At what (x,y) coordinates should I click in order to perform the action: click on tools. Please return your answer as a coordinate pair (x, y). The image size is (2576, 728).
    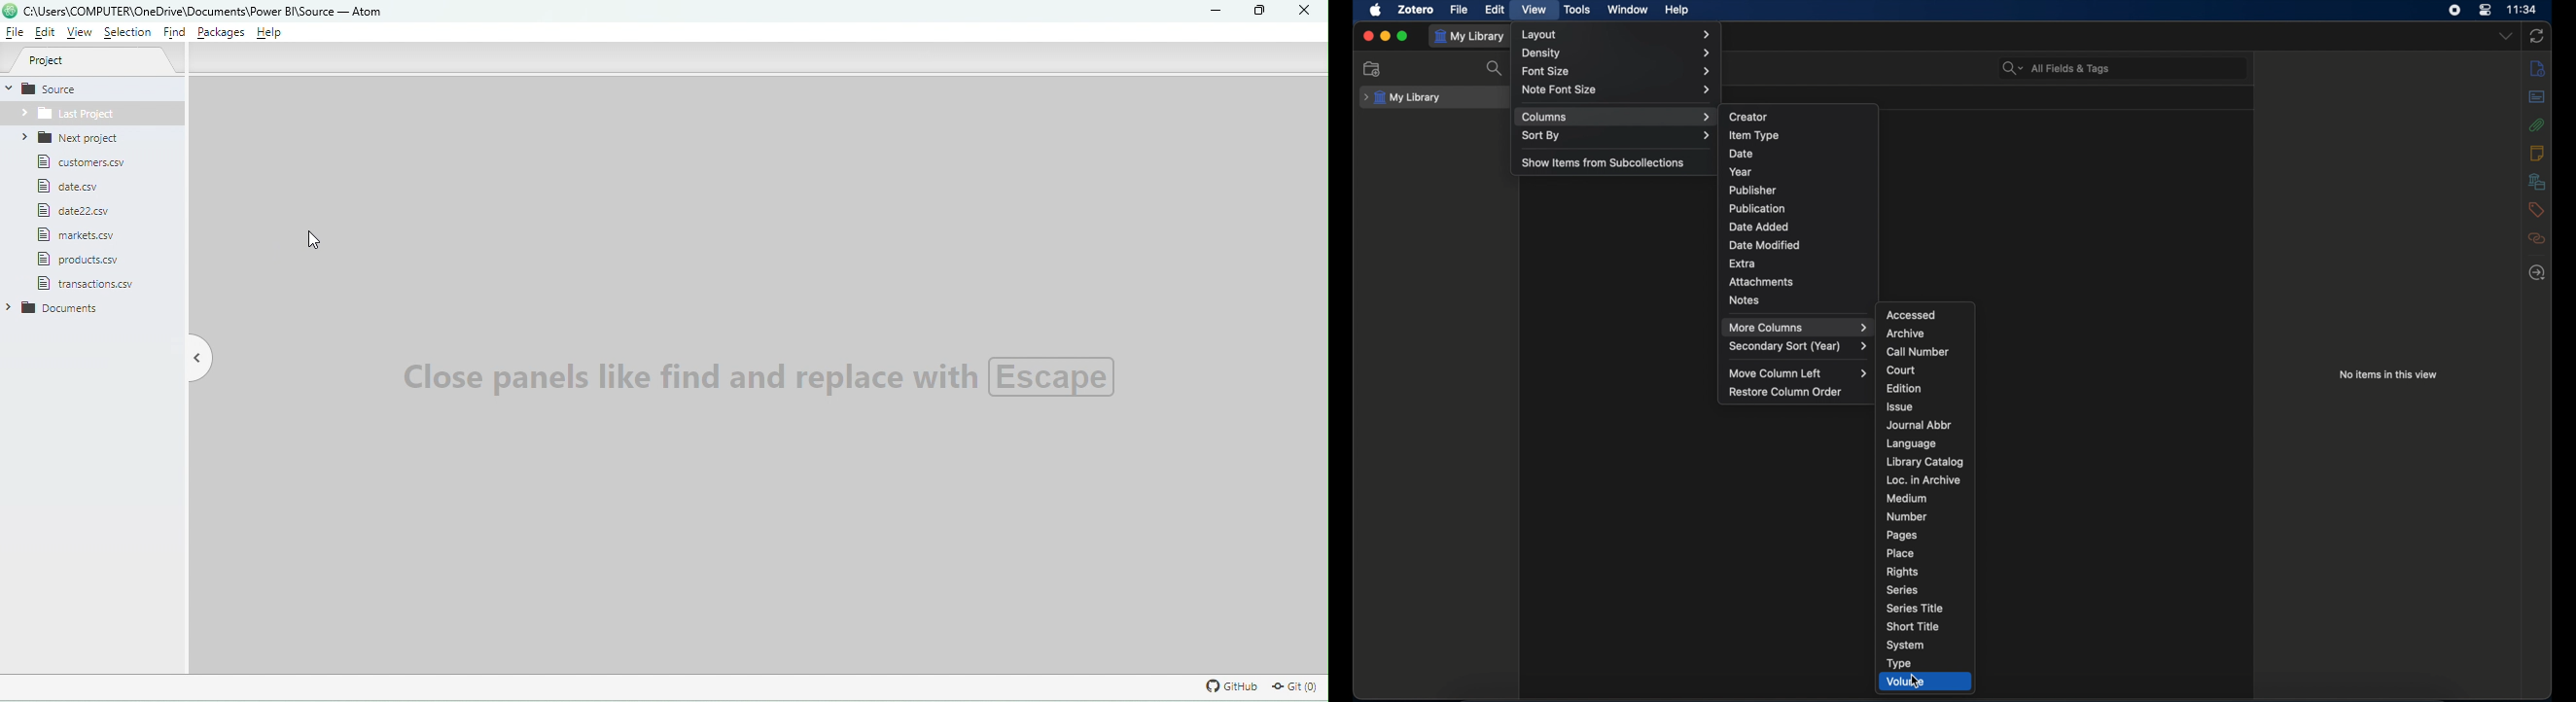
    Looking at the image, I should click on (1579, 9).